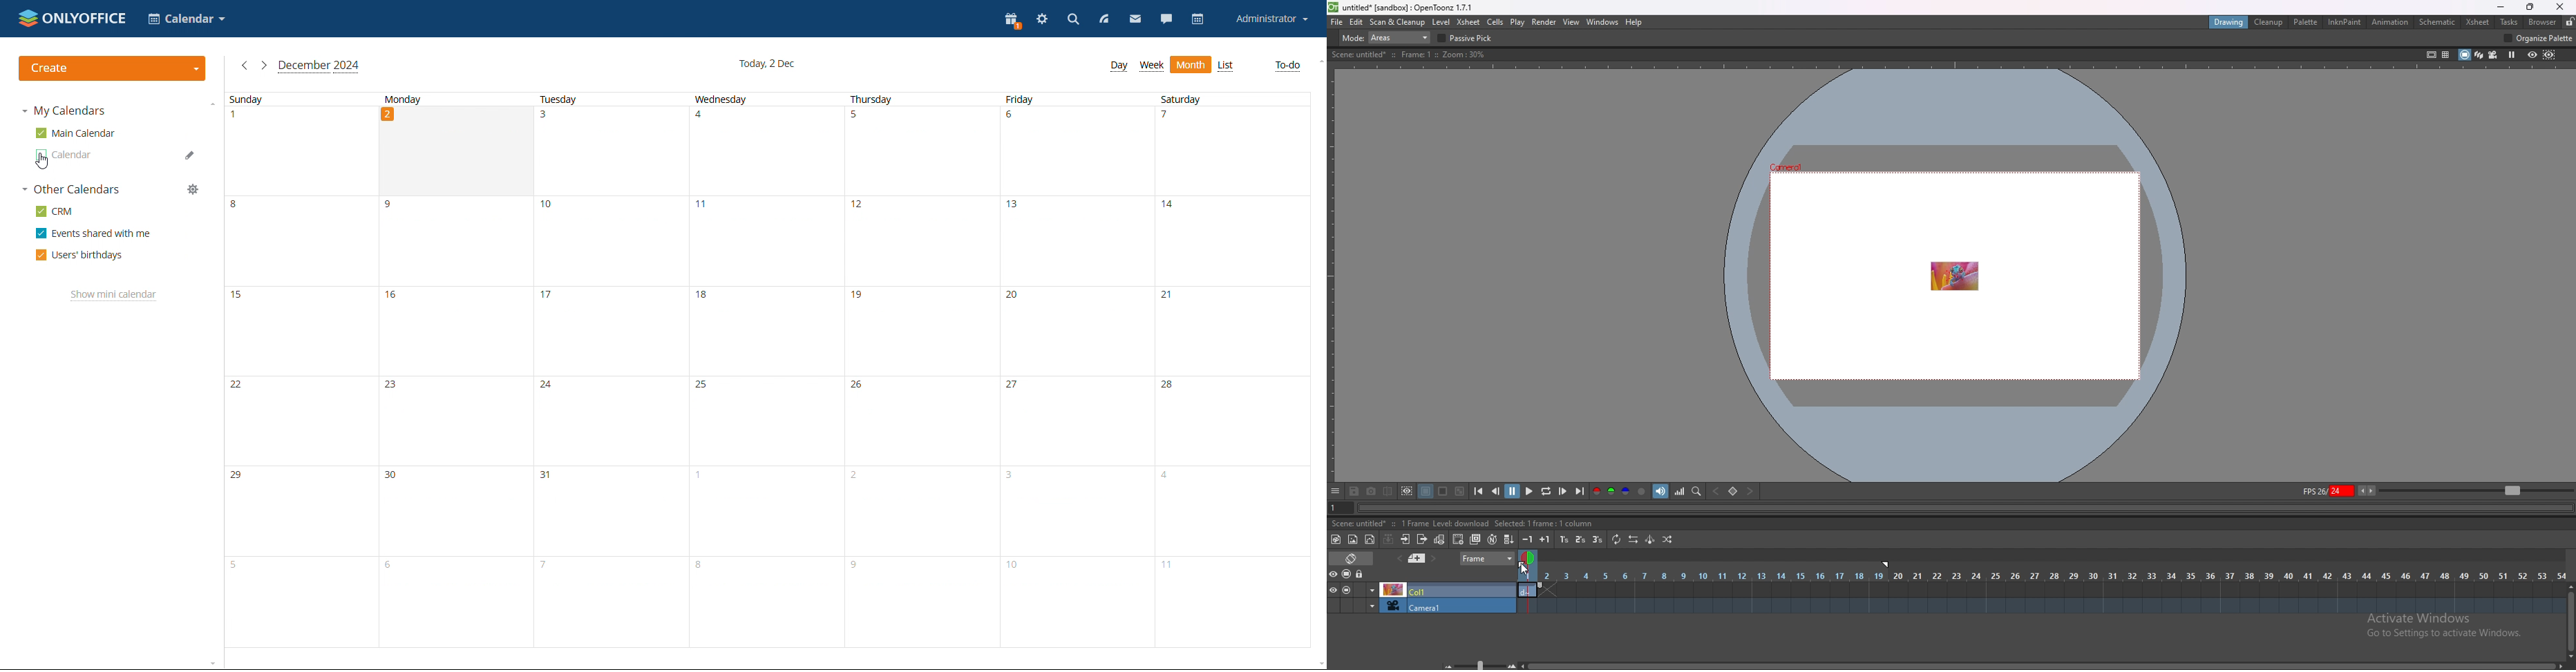 This screenshot has width=2576, height=672. Describe the element at coordinates (66, 111) in the screenshot. I see `my calendars` at that location.